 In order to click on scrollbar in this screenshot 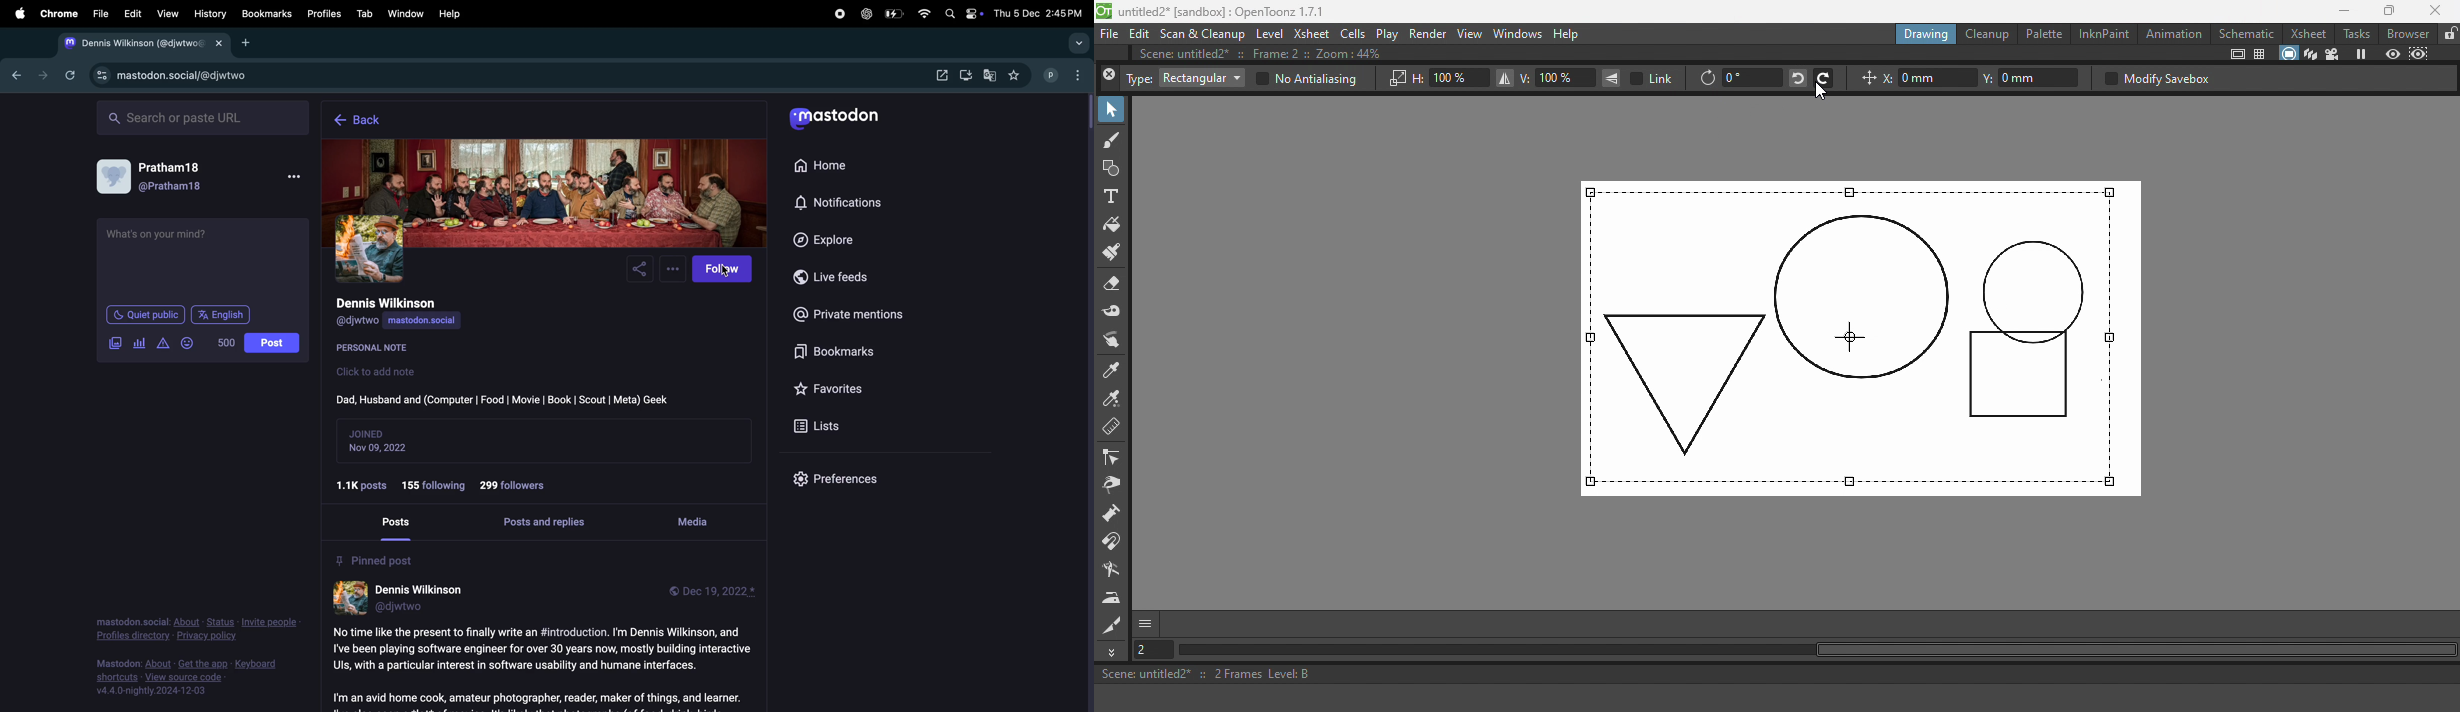, I will do `click(1088, 403)`.